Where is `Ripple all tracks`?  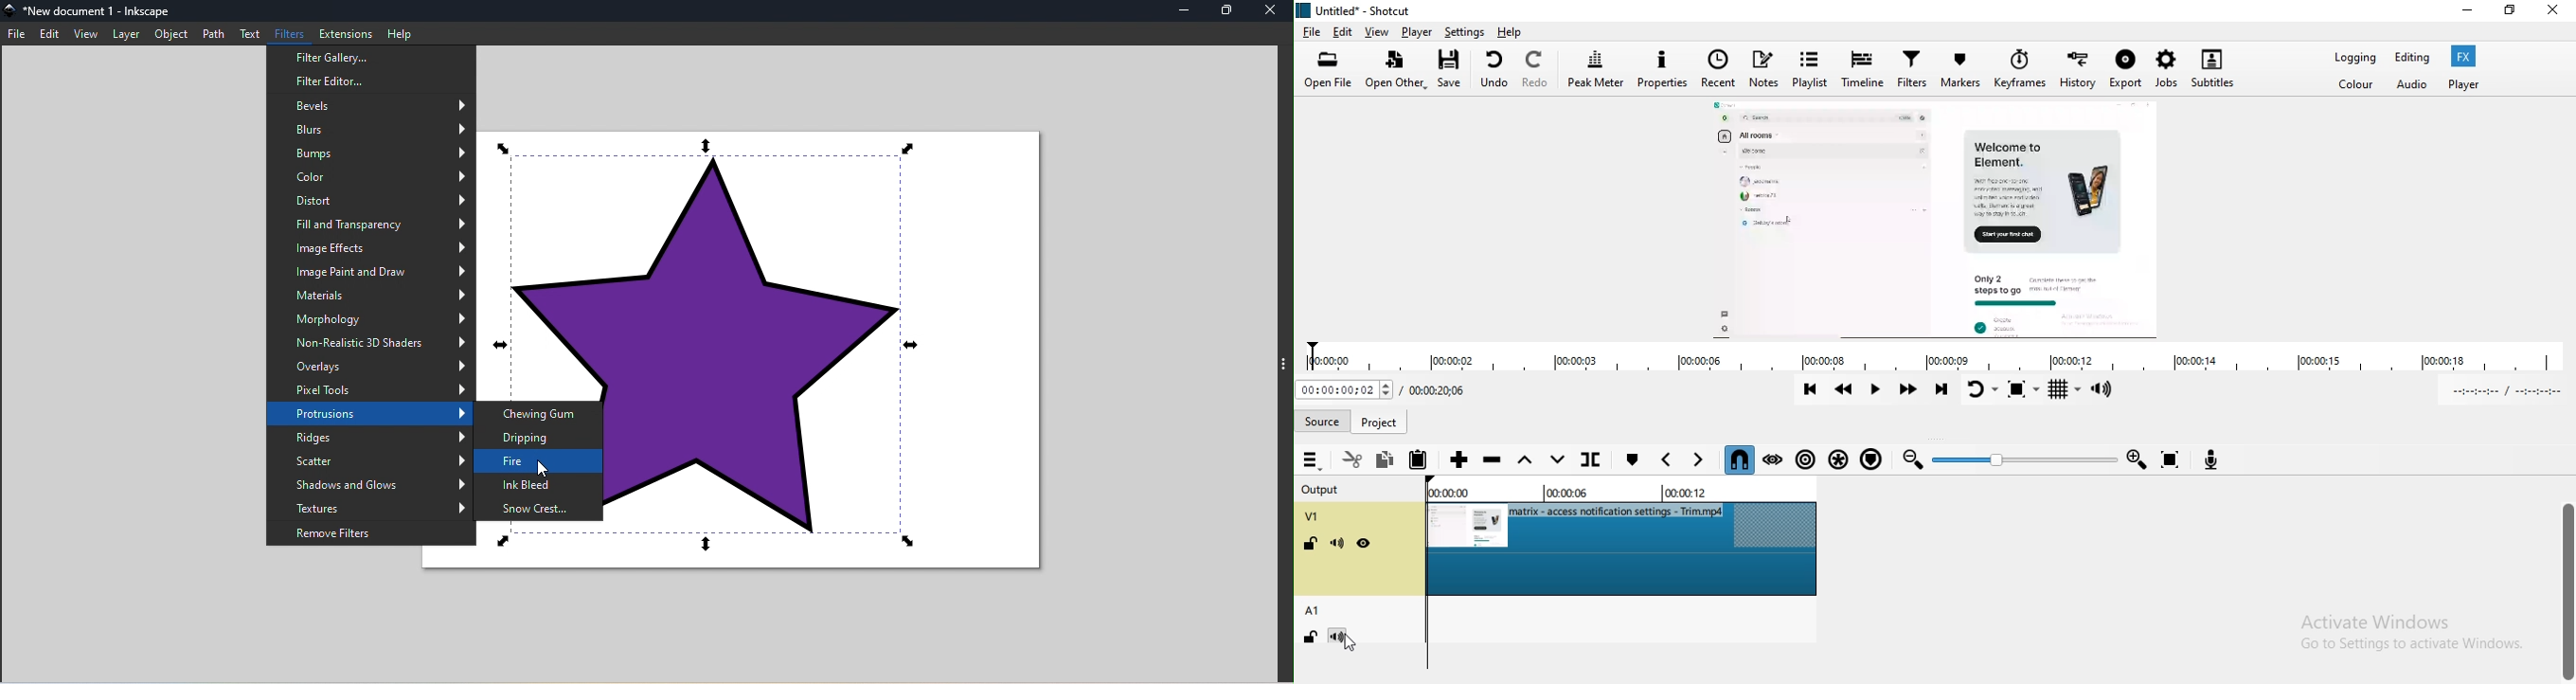
Ripple all tracks is located at coordinates (1838, 460).